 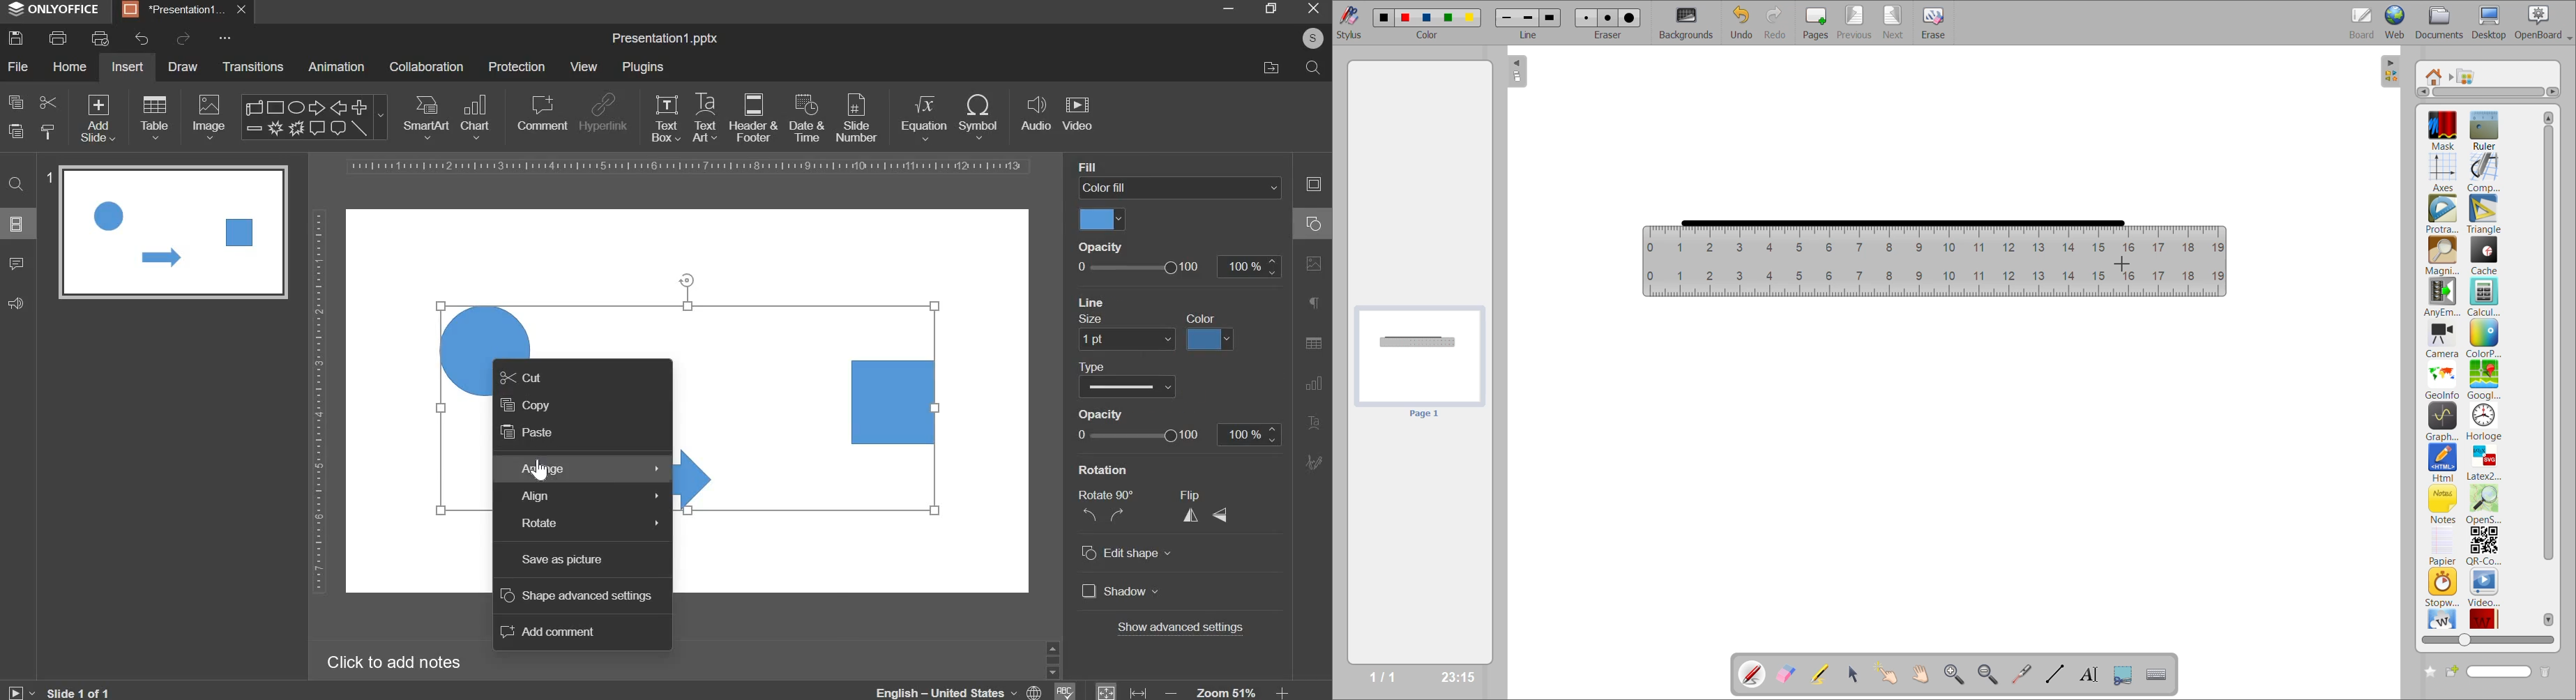 What do you see at coordinates (15, 38) in the screenshot?
I see `save` at bounding box center [15, 38].